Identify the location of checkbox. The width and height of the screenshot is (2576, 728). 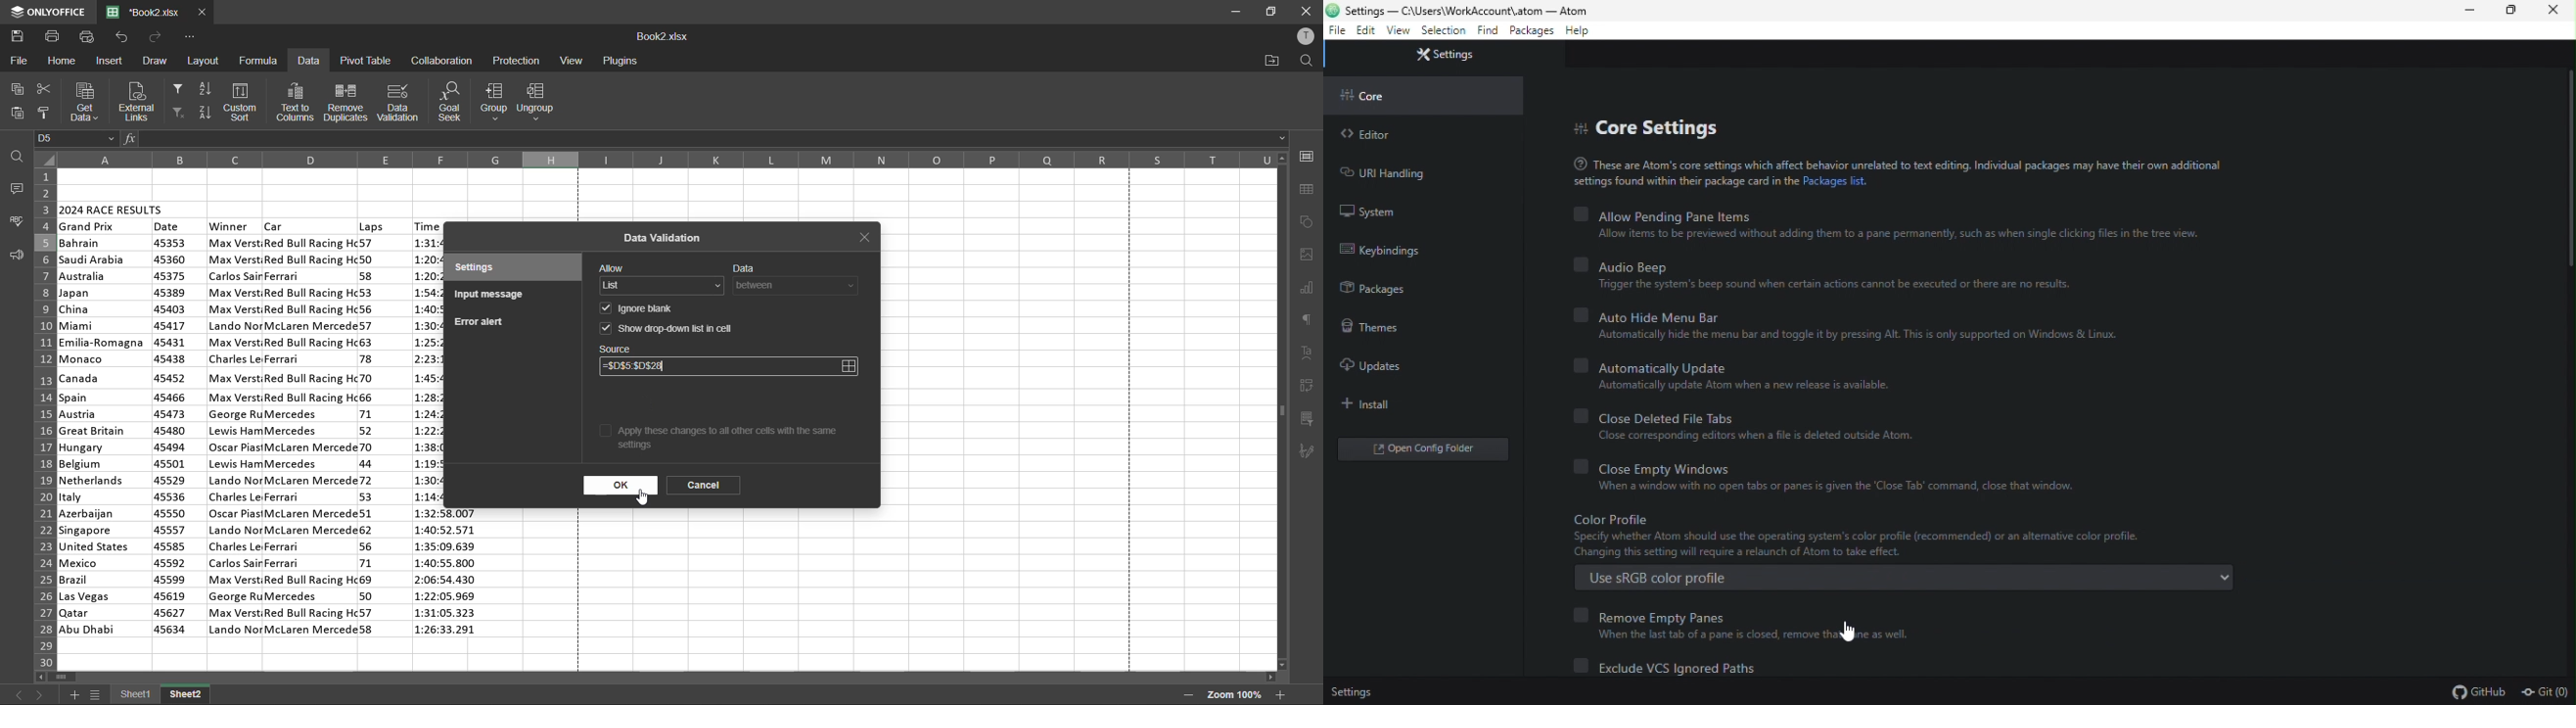
(605, 330).